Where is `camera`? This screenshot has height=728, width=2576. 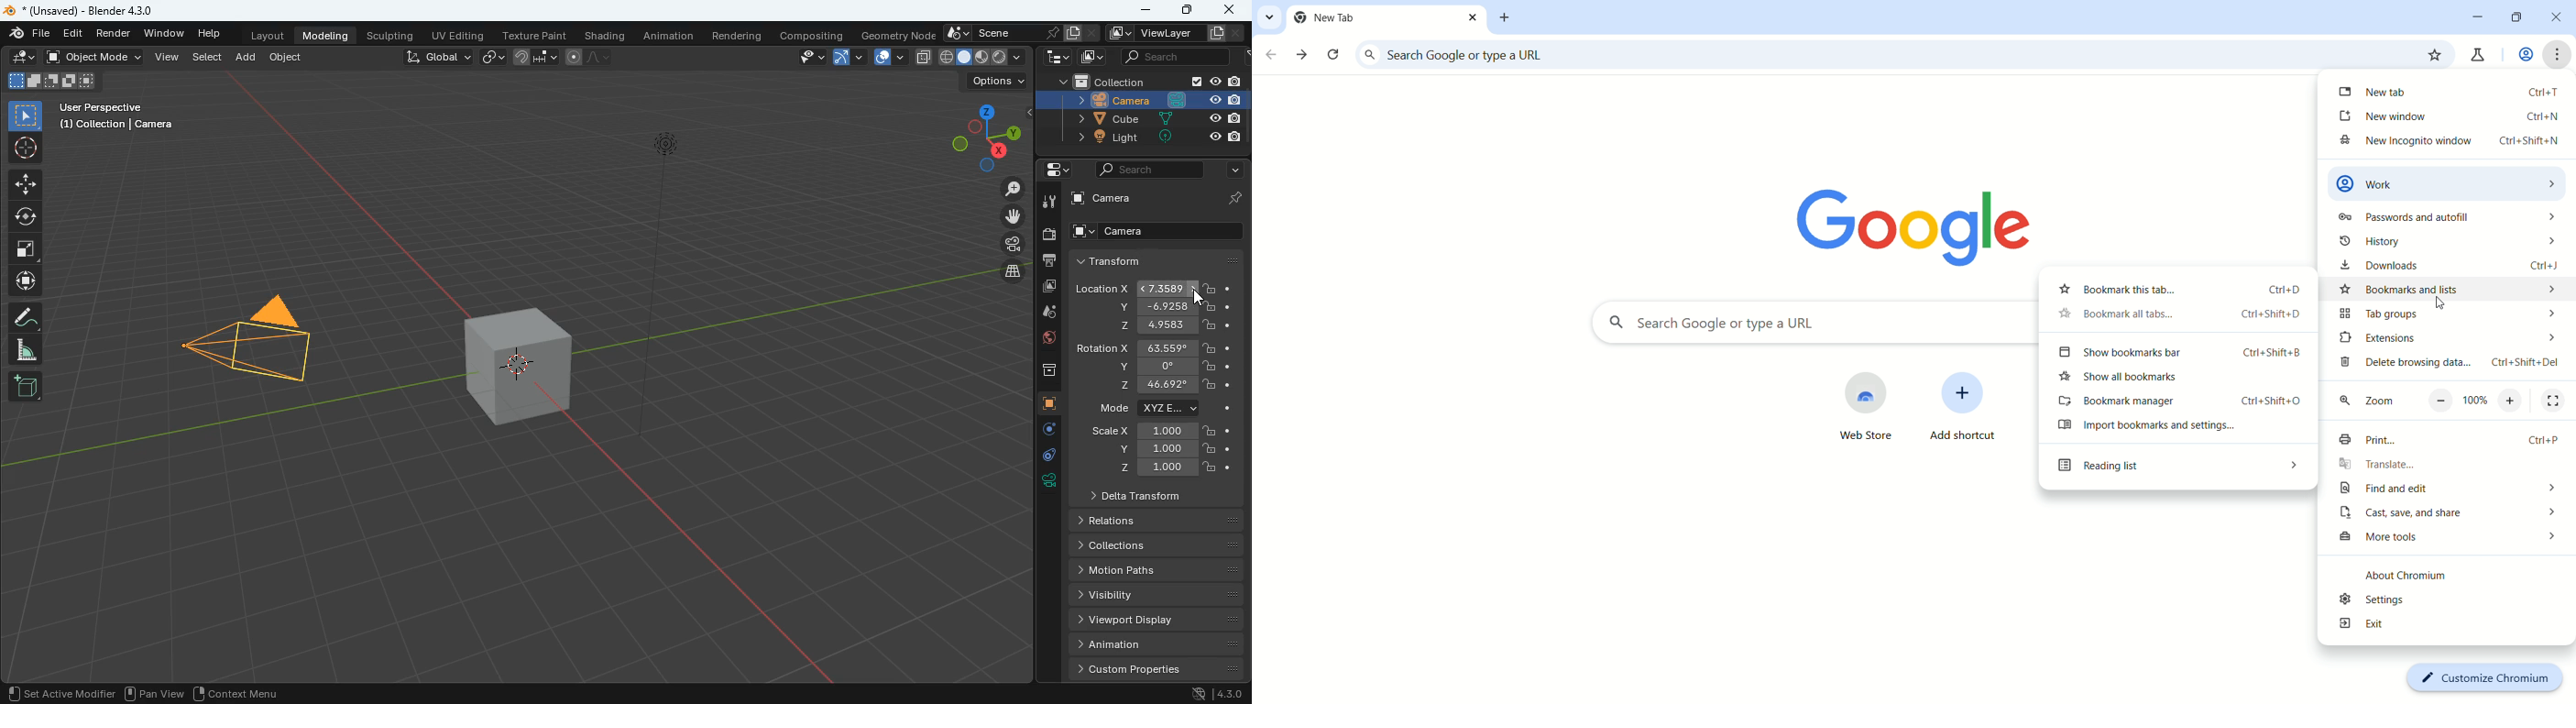
camera is located at coordinates (1142, 101).